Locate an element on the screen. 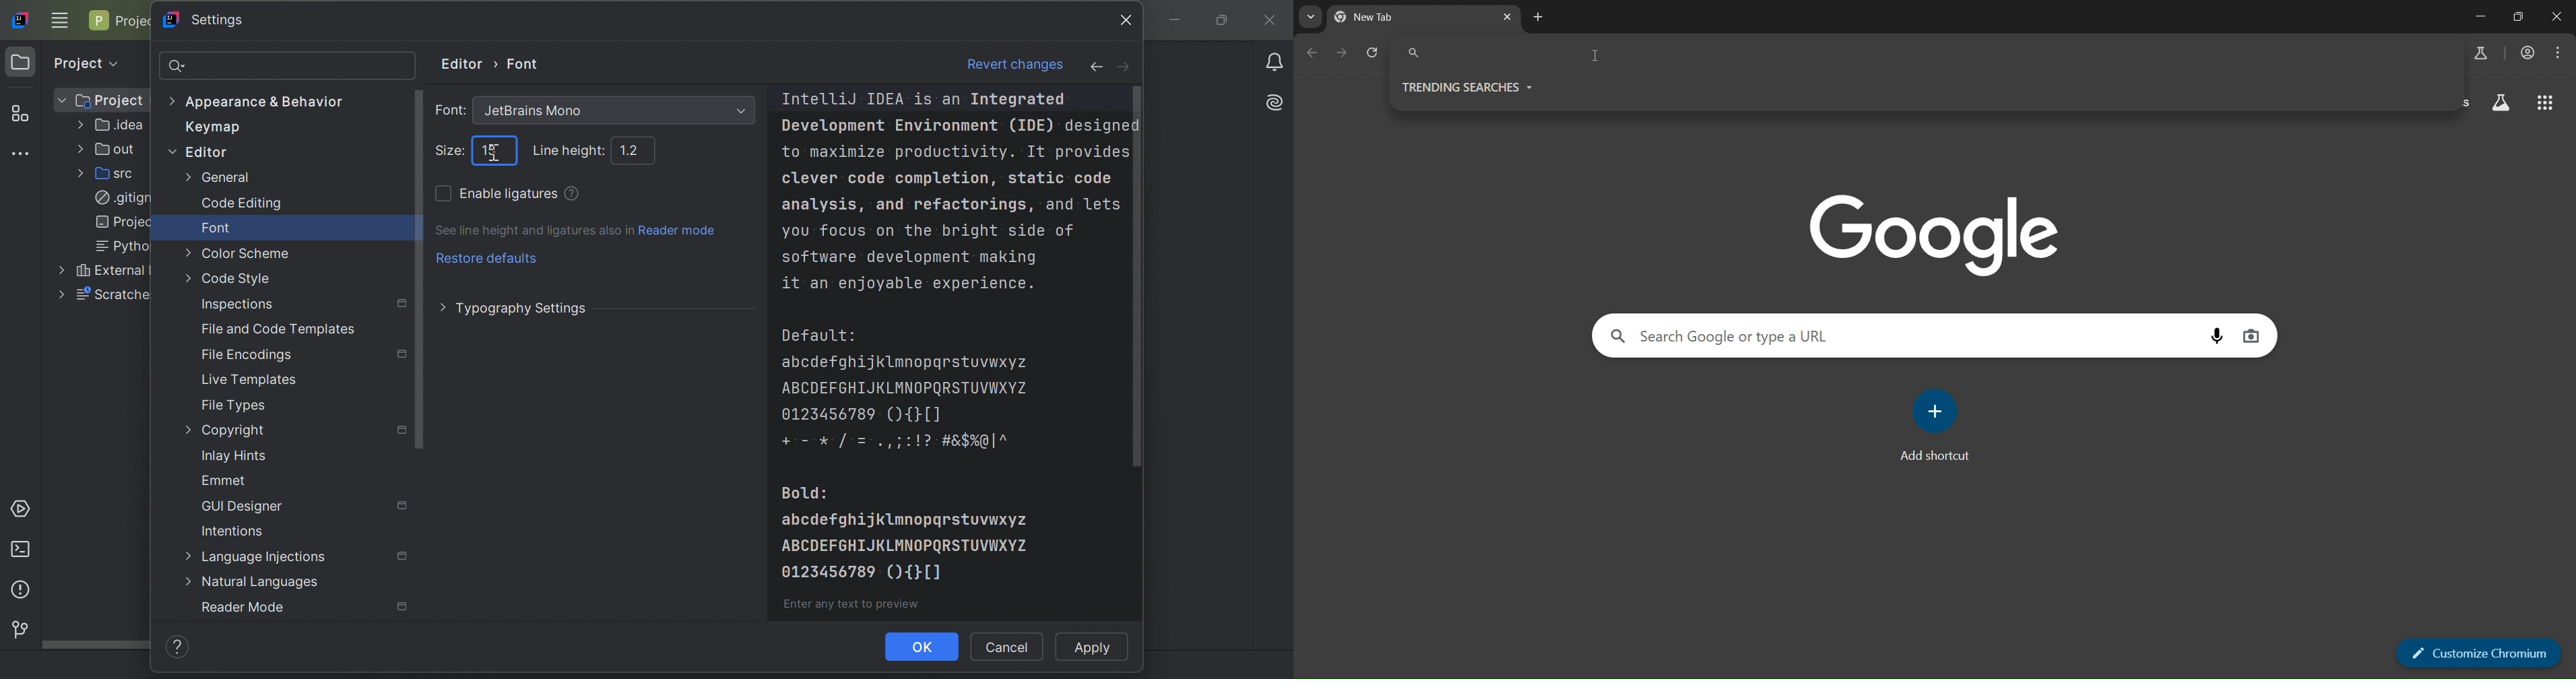  abcdefghijklmnopqrstuvwxyz is located at coordinates (905, 519).